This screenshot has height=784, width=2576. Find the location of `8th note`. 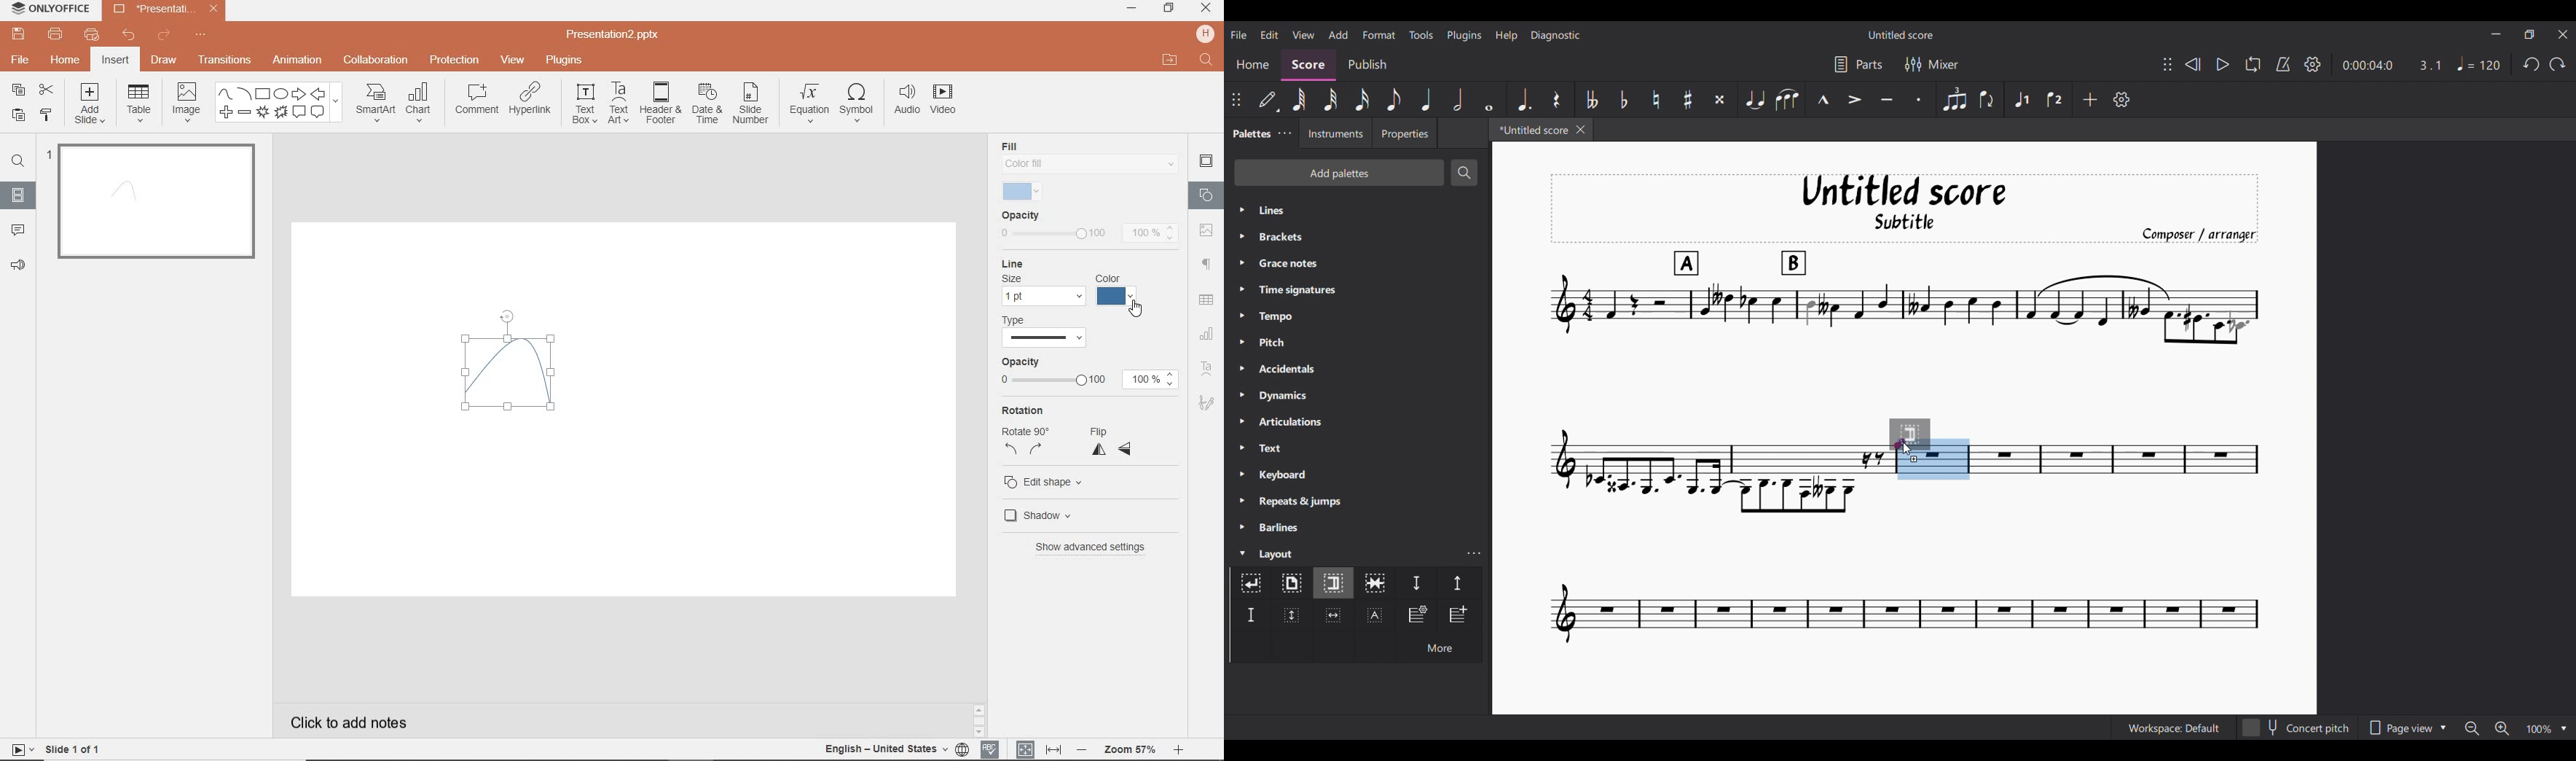

8th note is located at coordinates (1394, 99).